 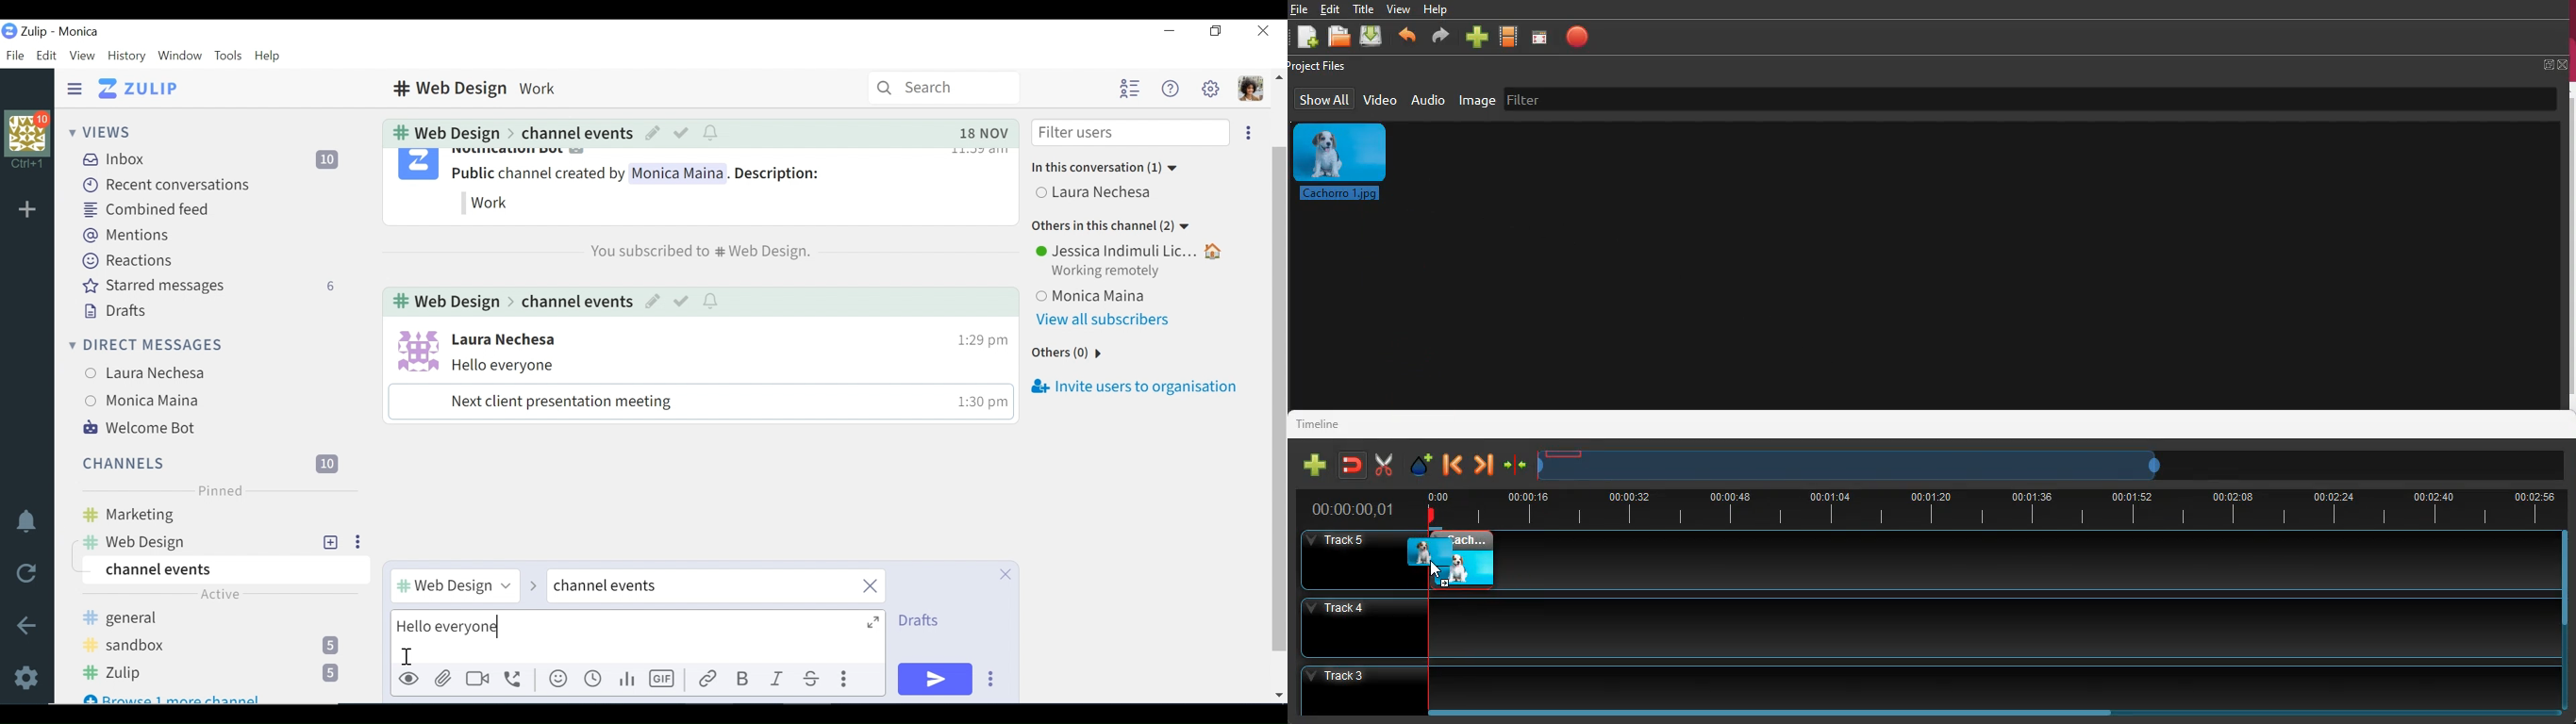 I want to click on Channels menu, so click(x=208, y=462).